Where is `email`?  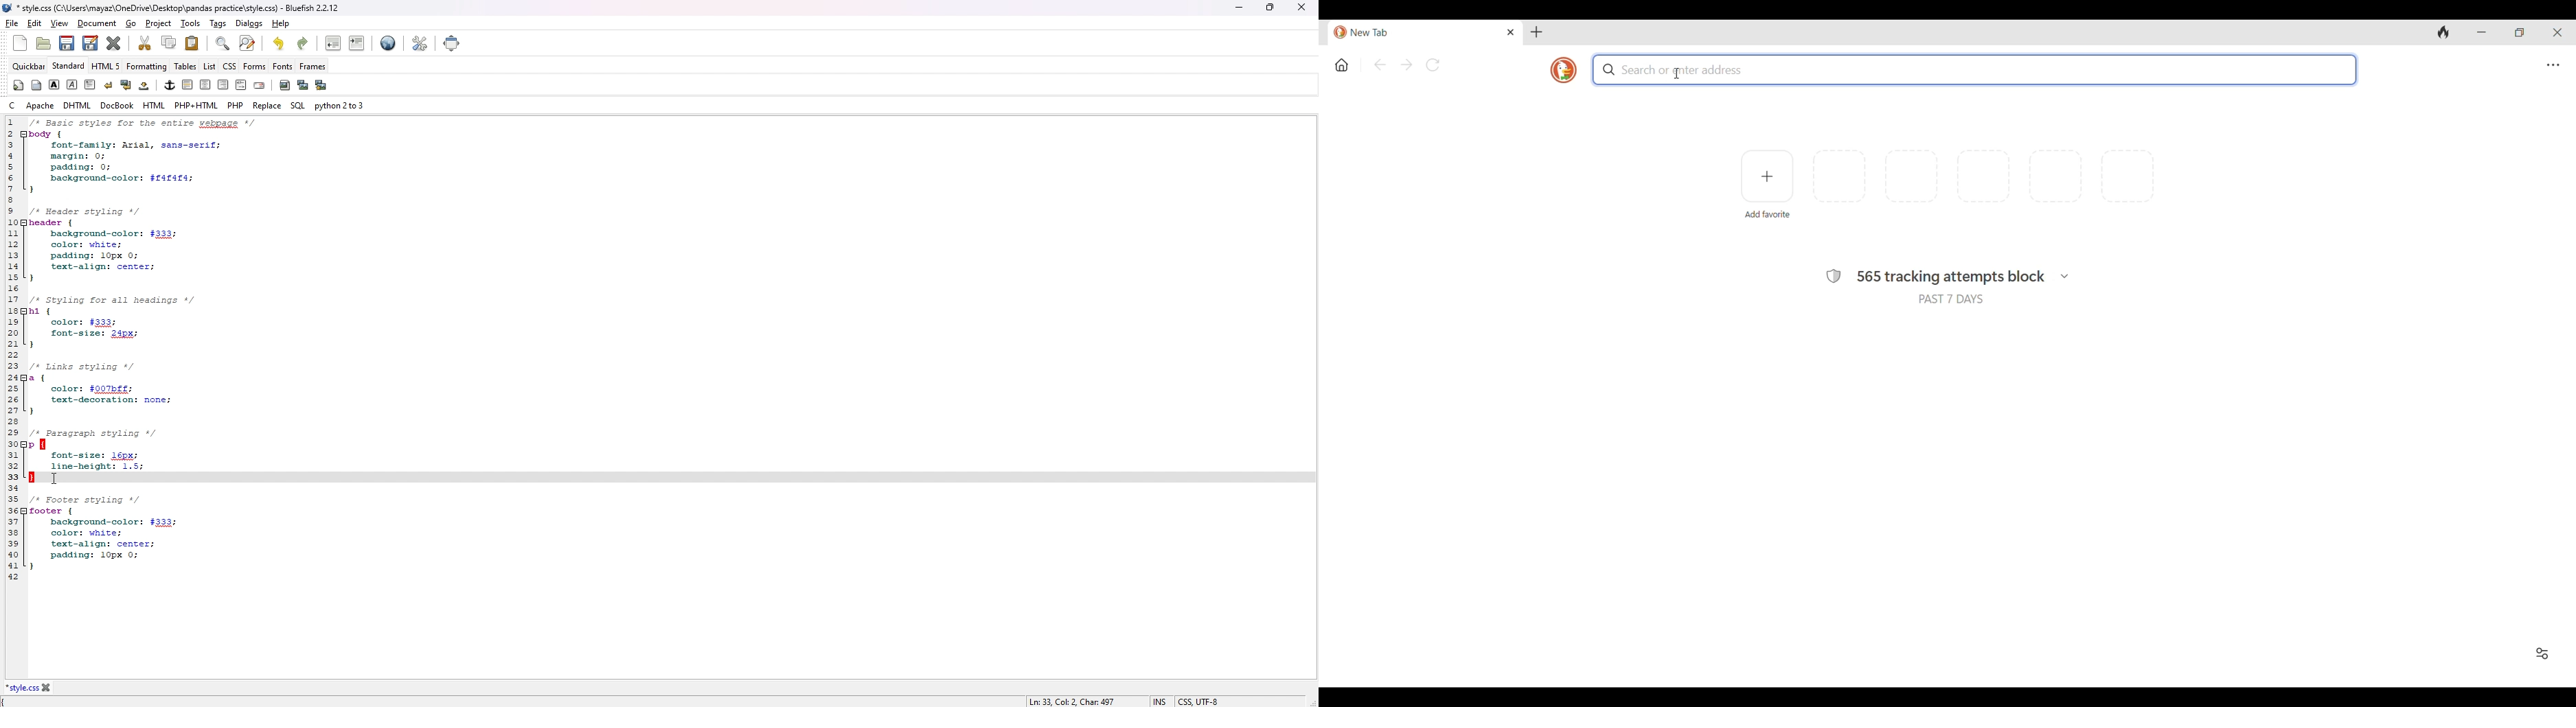 email is located at coordinates (261, 85).